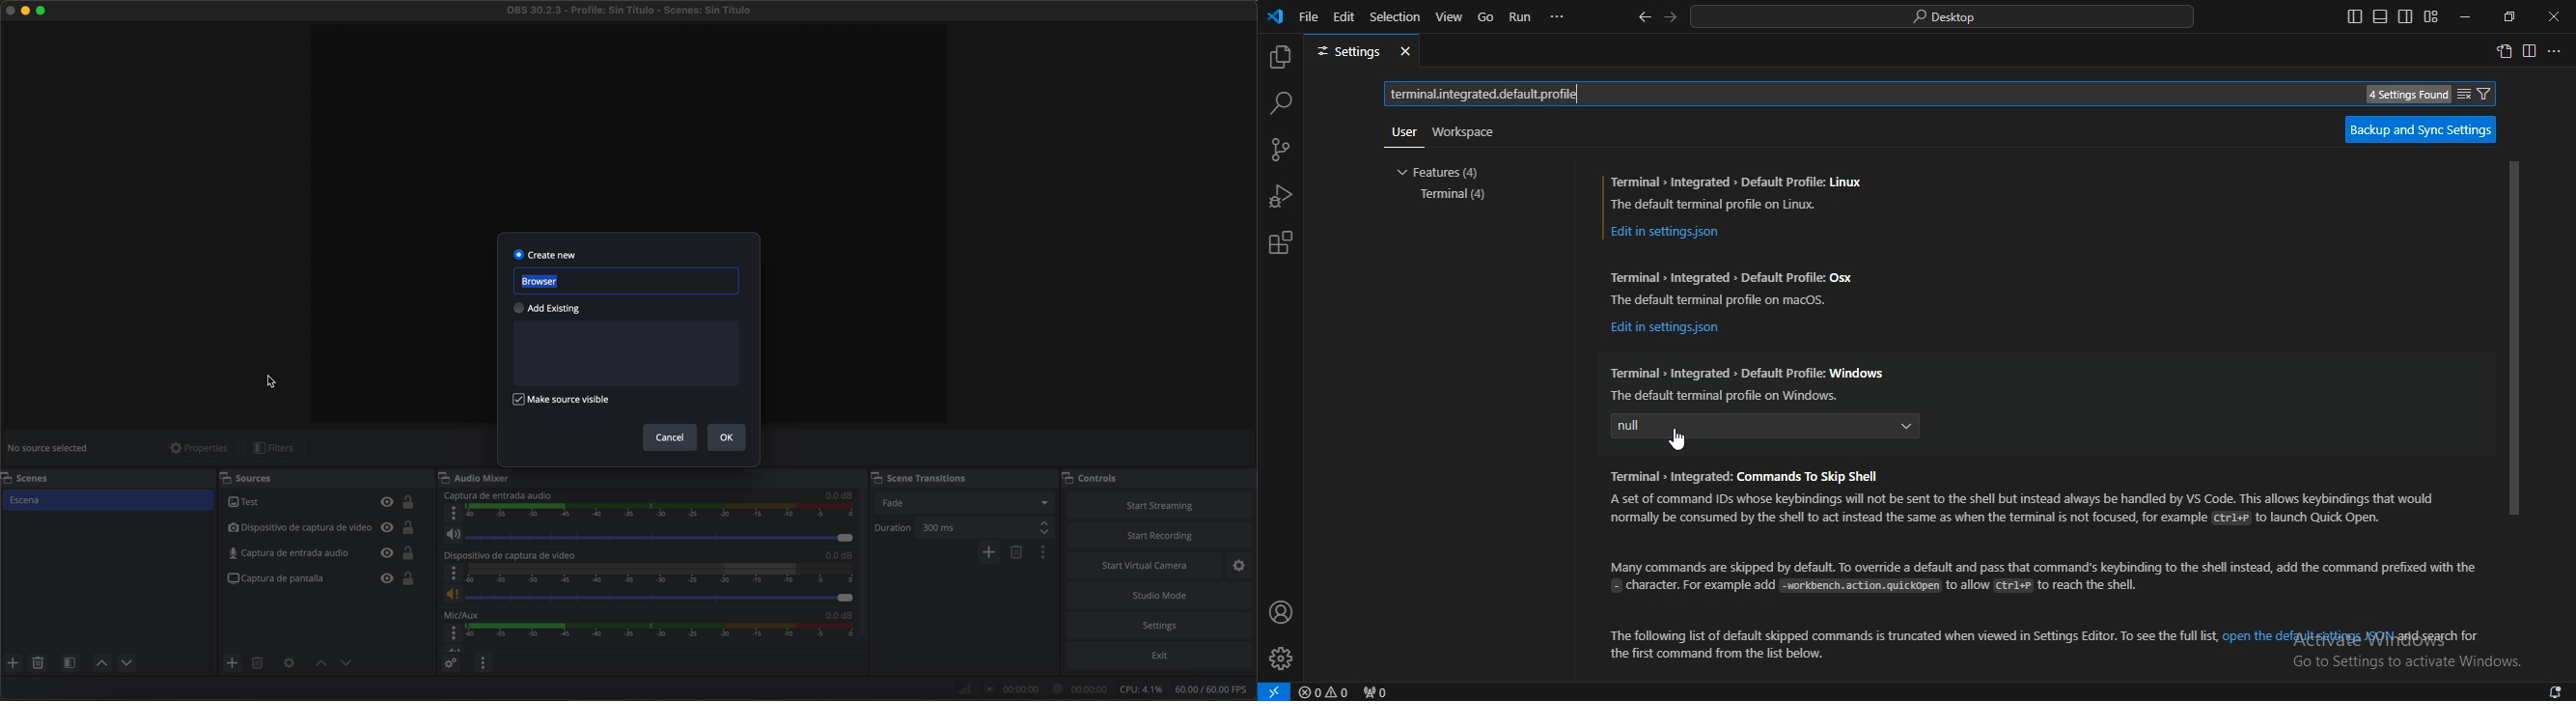  What do you see at coordinates (727, 437) in the screenshot?
I see `OK button` at bounding box center [727, 437].